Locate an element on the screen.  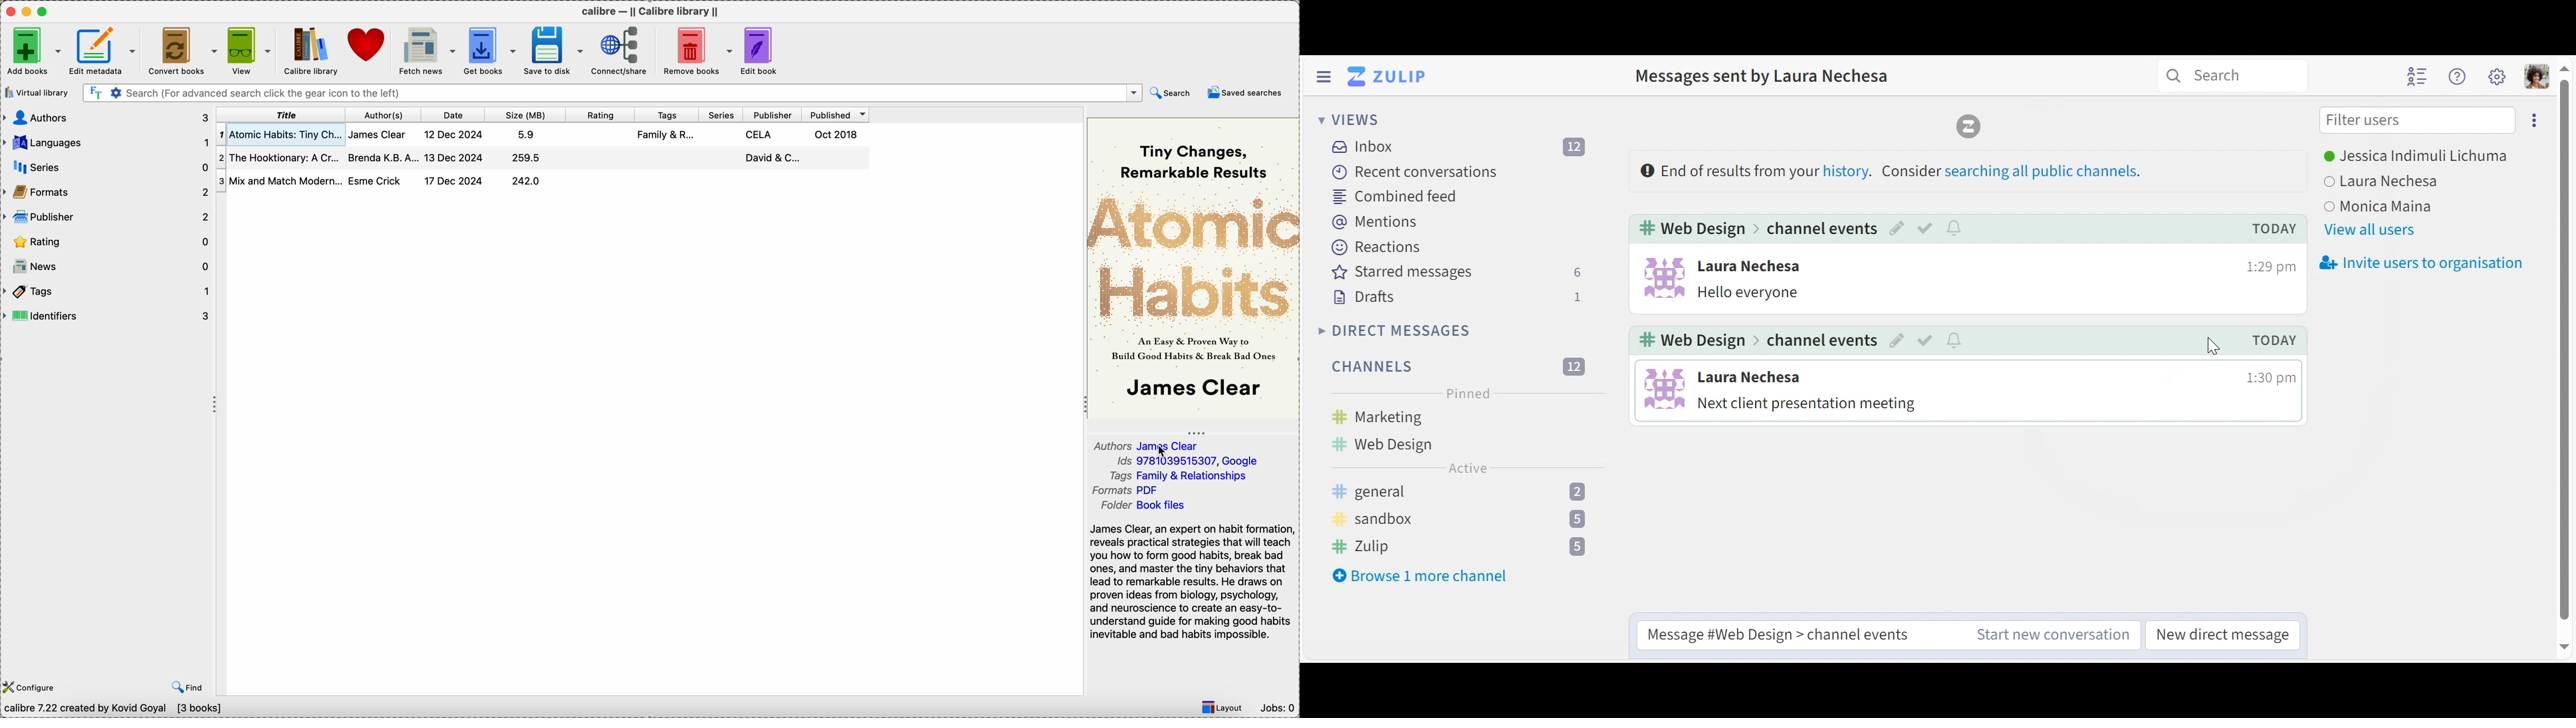
book cover preview is located at coordinates (1193, 267).